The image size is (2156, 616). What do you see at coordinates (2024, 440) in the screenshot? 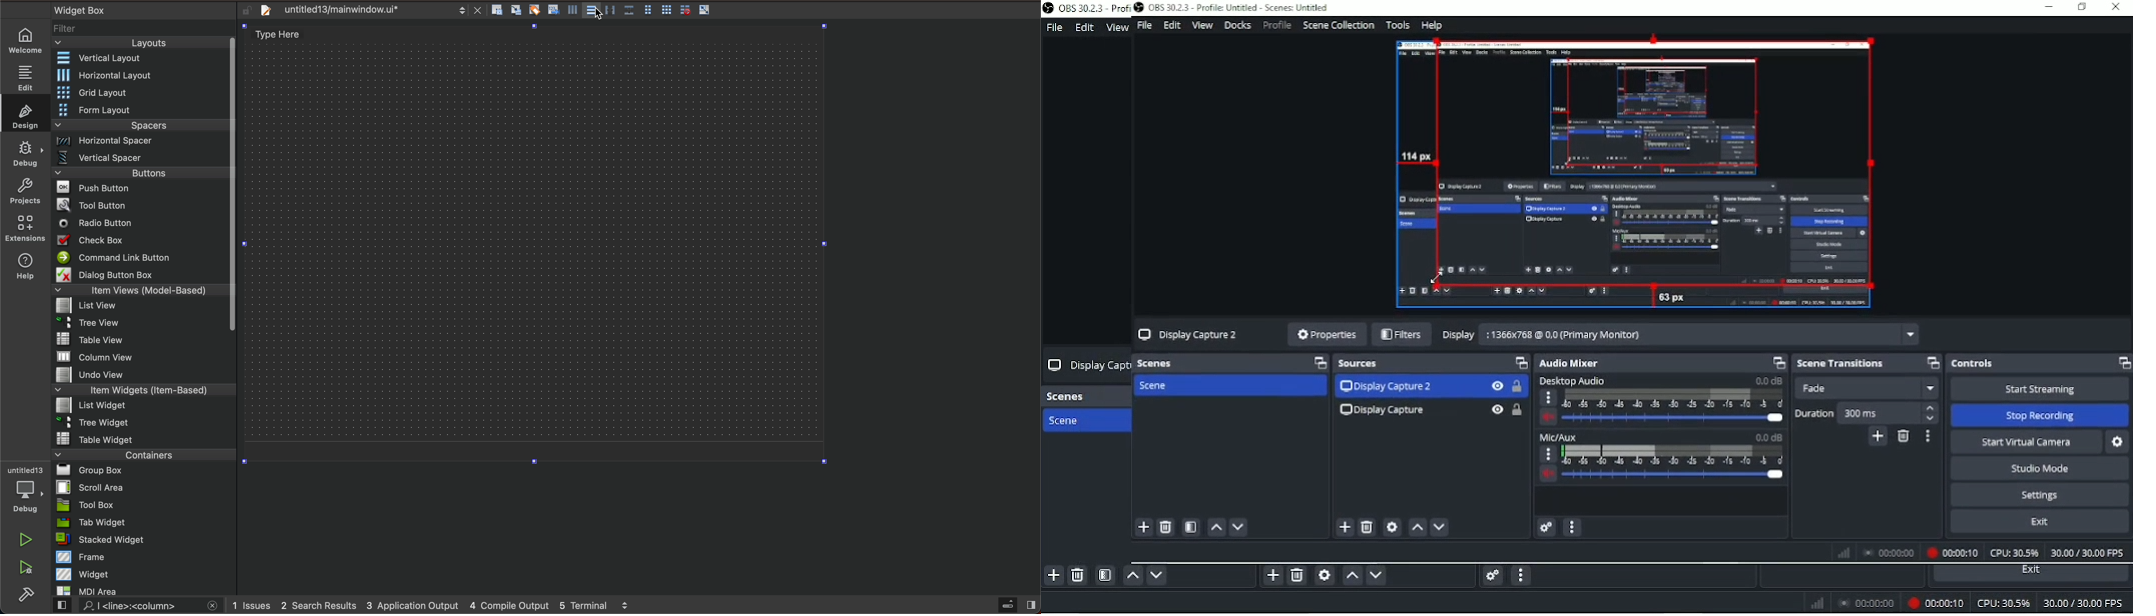
I see `Start Virtual Camera` at bounding box center [2024, 440].